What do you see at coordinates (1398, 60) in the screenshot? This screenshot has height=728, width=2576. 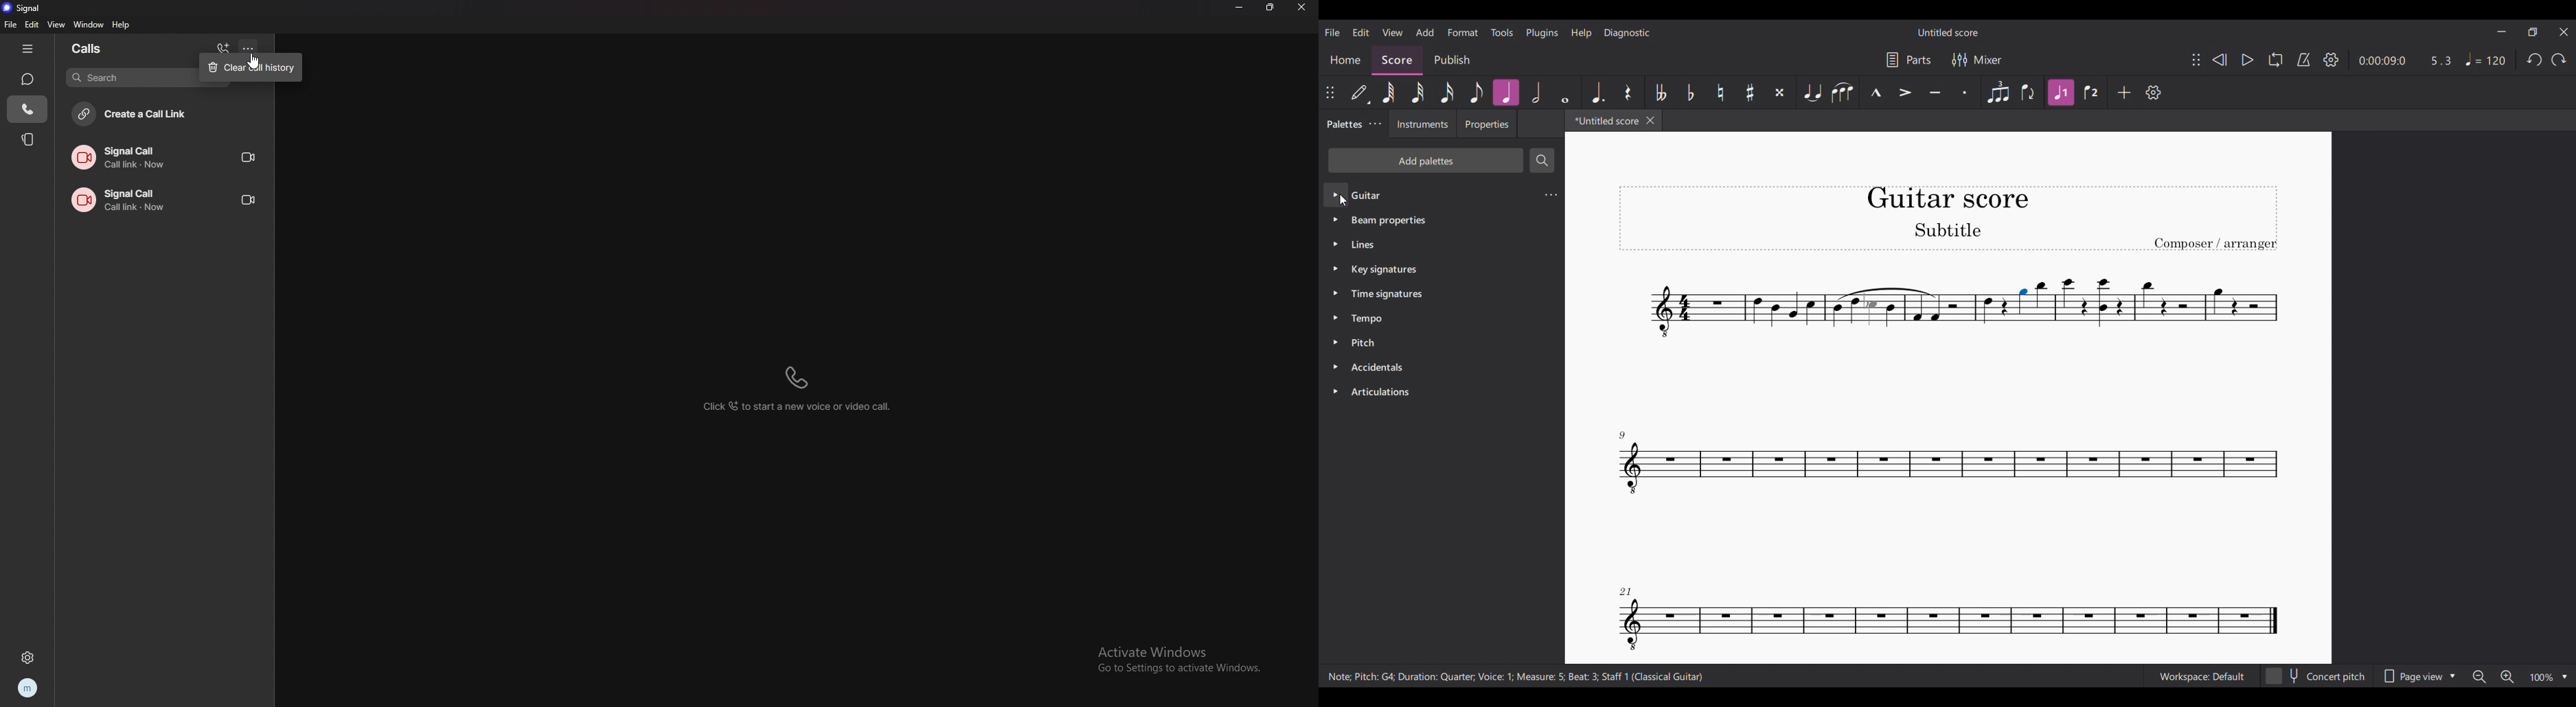 I see `Score` at bounding box center [1398, 60].